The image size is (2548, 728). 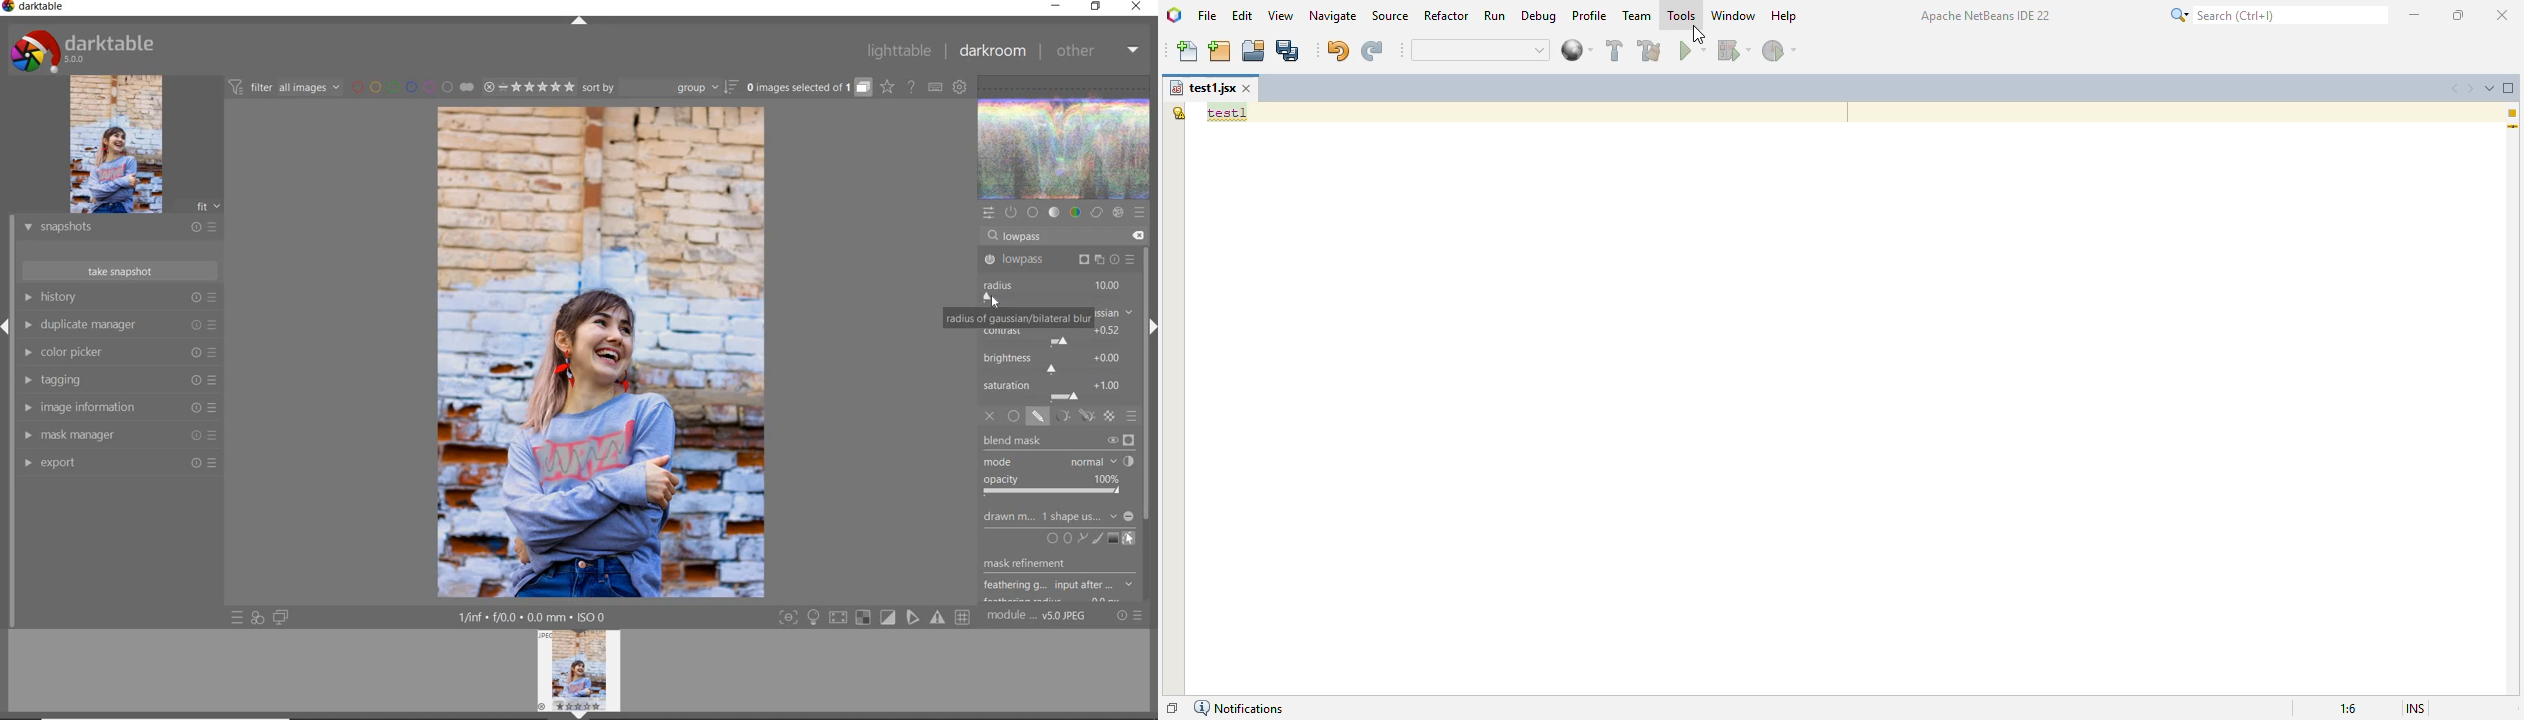 I want to click on show global preferences, so click(x=961, y=88).